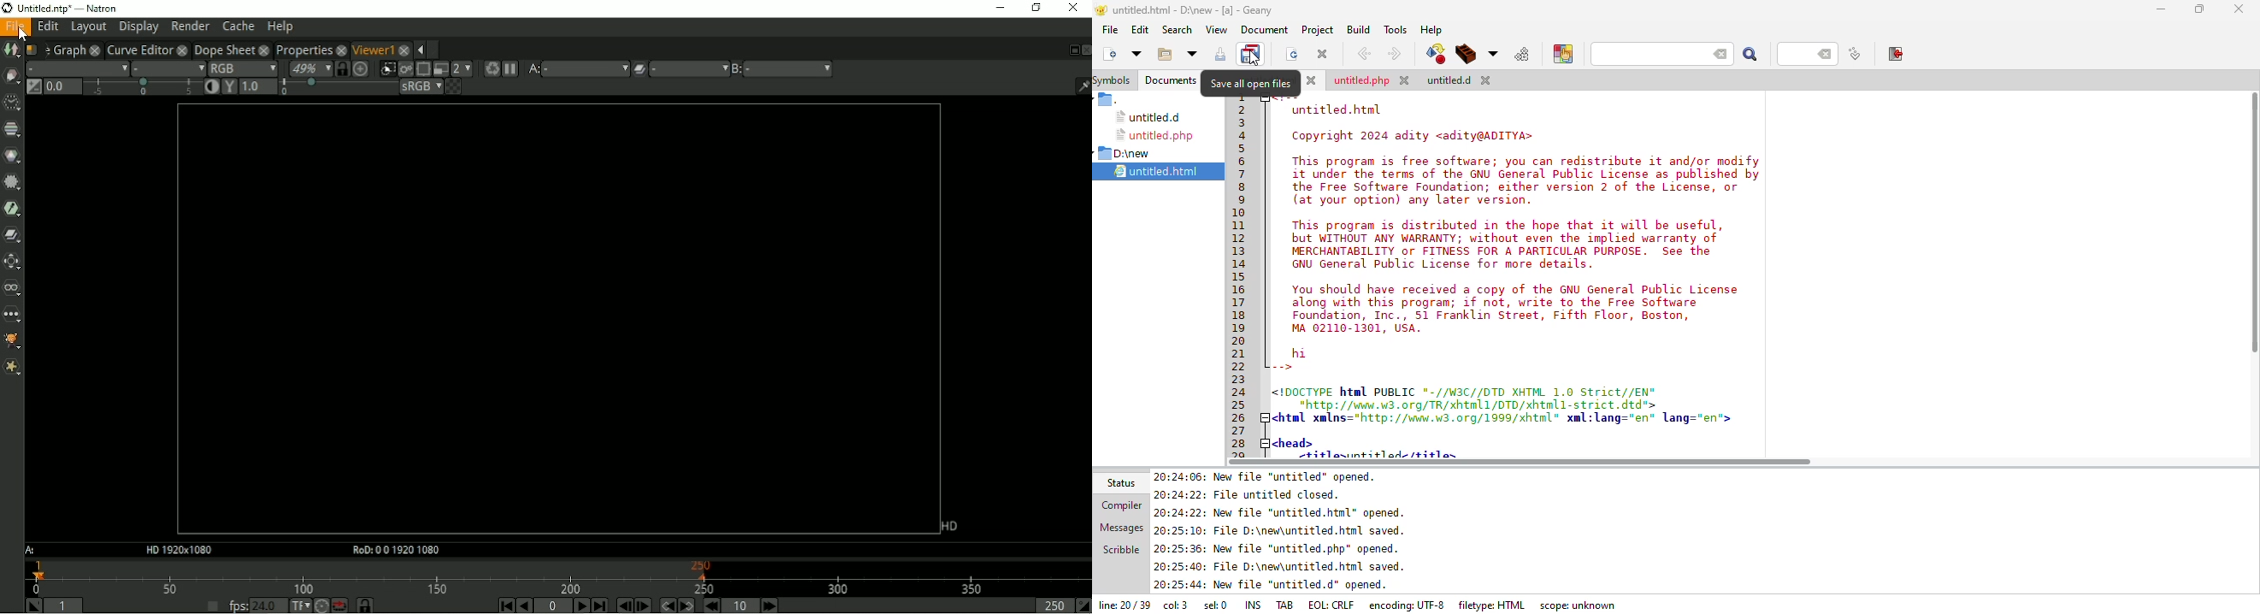 The width and height of the screenshot is (2268, 616). What do you see at coordinates (1720, 54) in the screenshot?
I see `back` at bounding box center [1720, 54].